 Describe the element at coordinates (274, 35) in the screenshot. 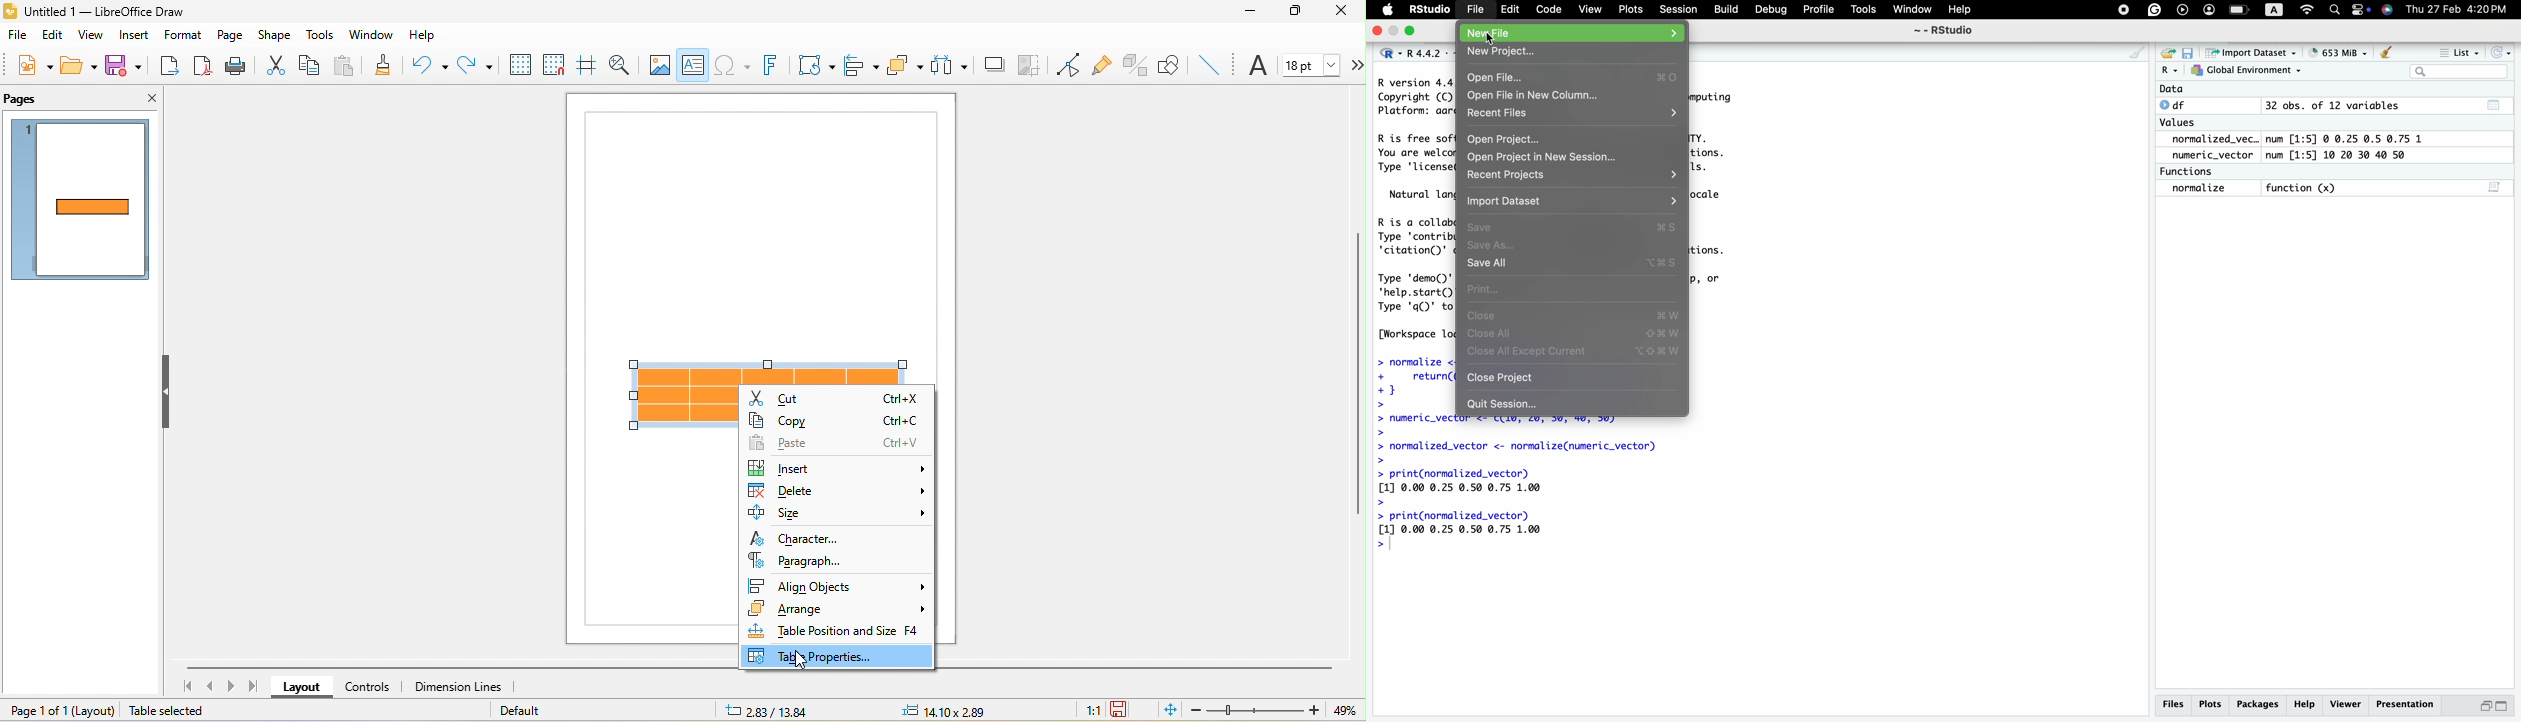

I see `shape` at that location.